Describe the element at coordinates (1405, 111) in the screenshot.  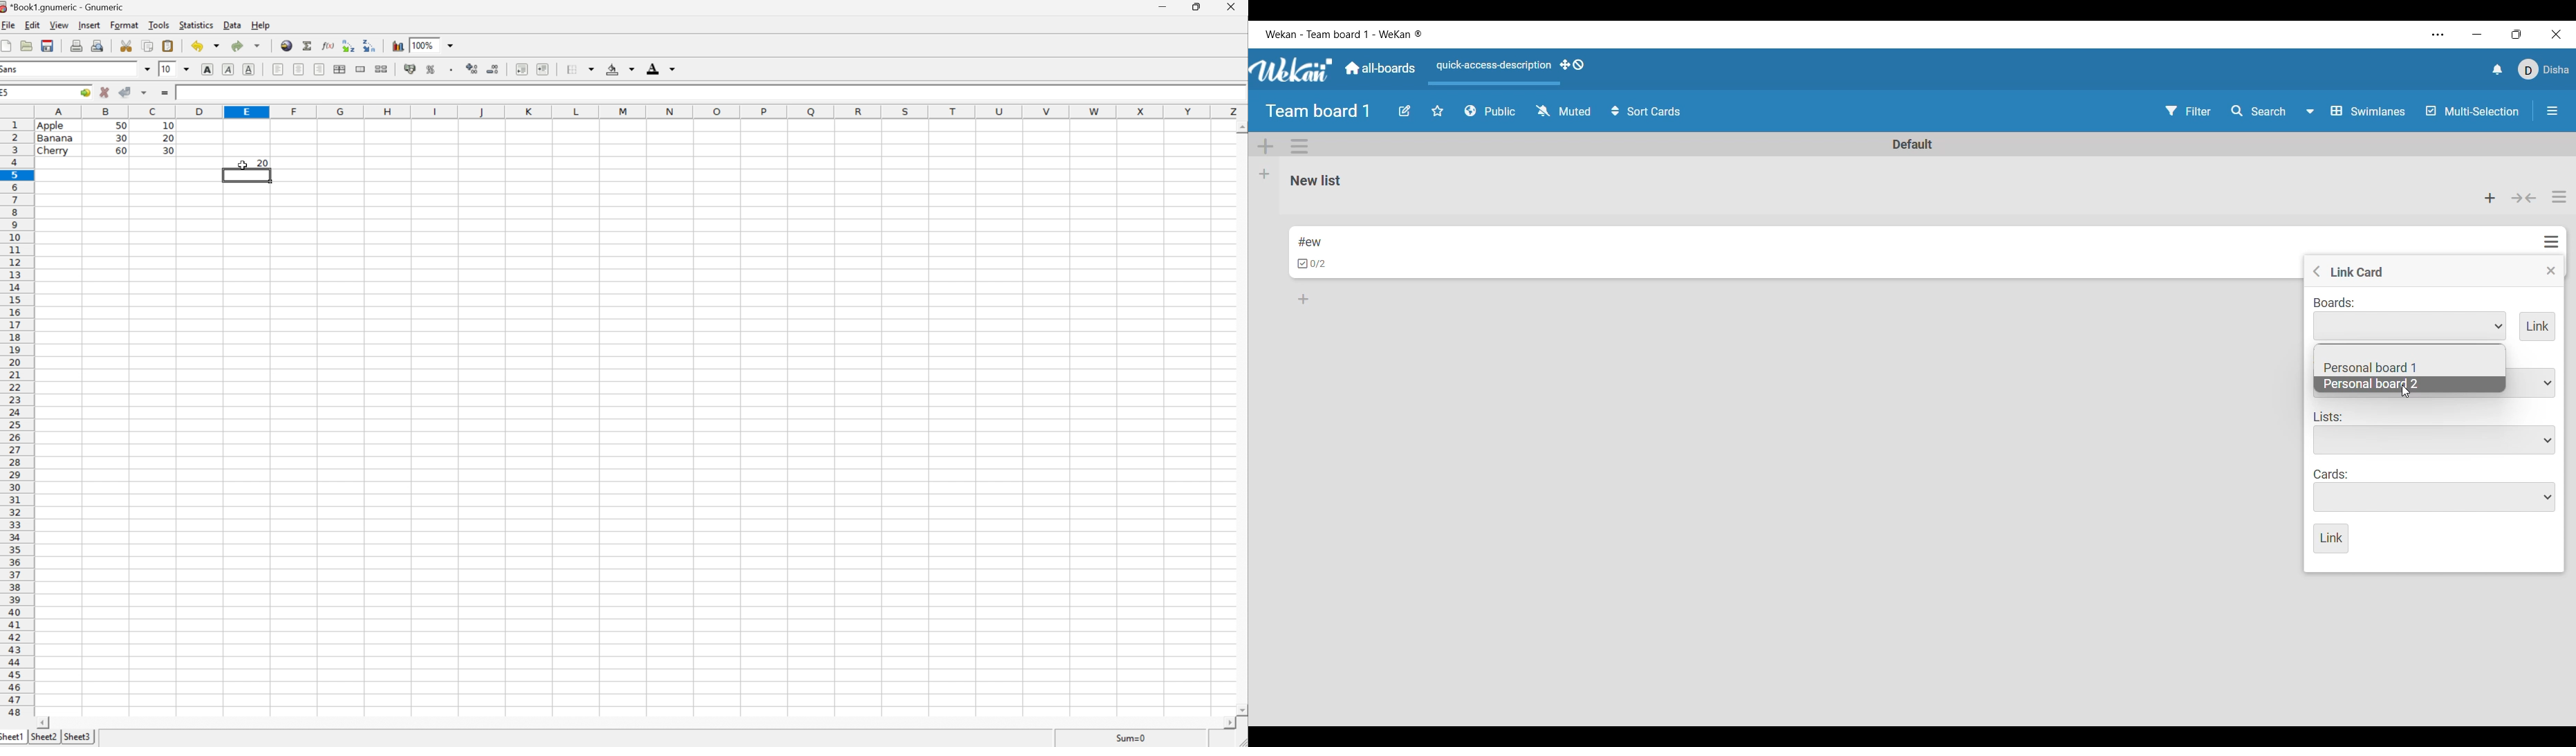
I see `Edit board` at that location.